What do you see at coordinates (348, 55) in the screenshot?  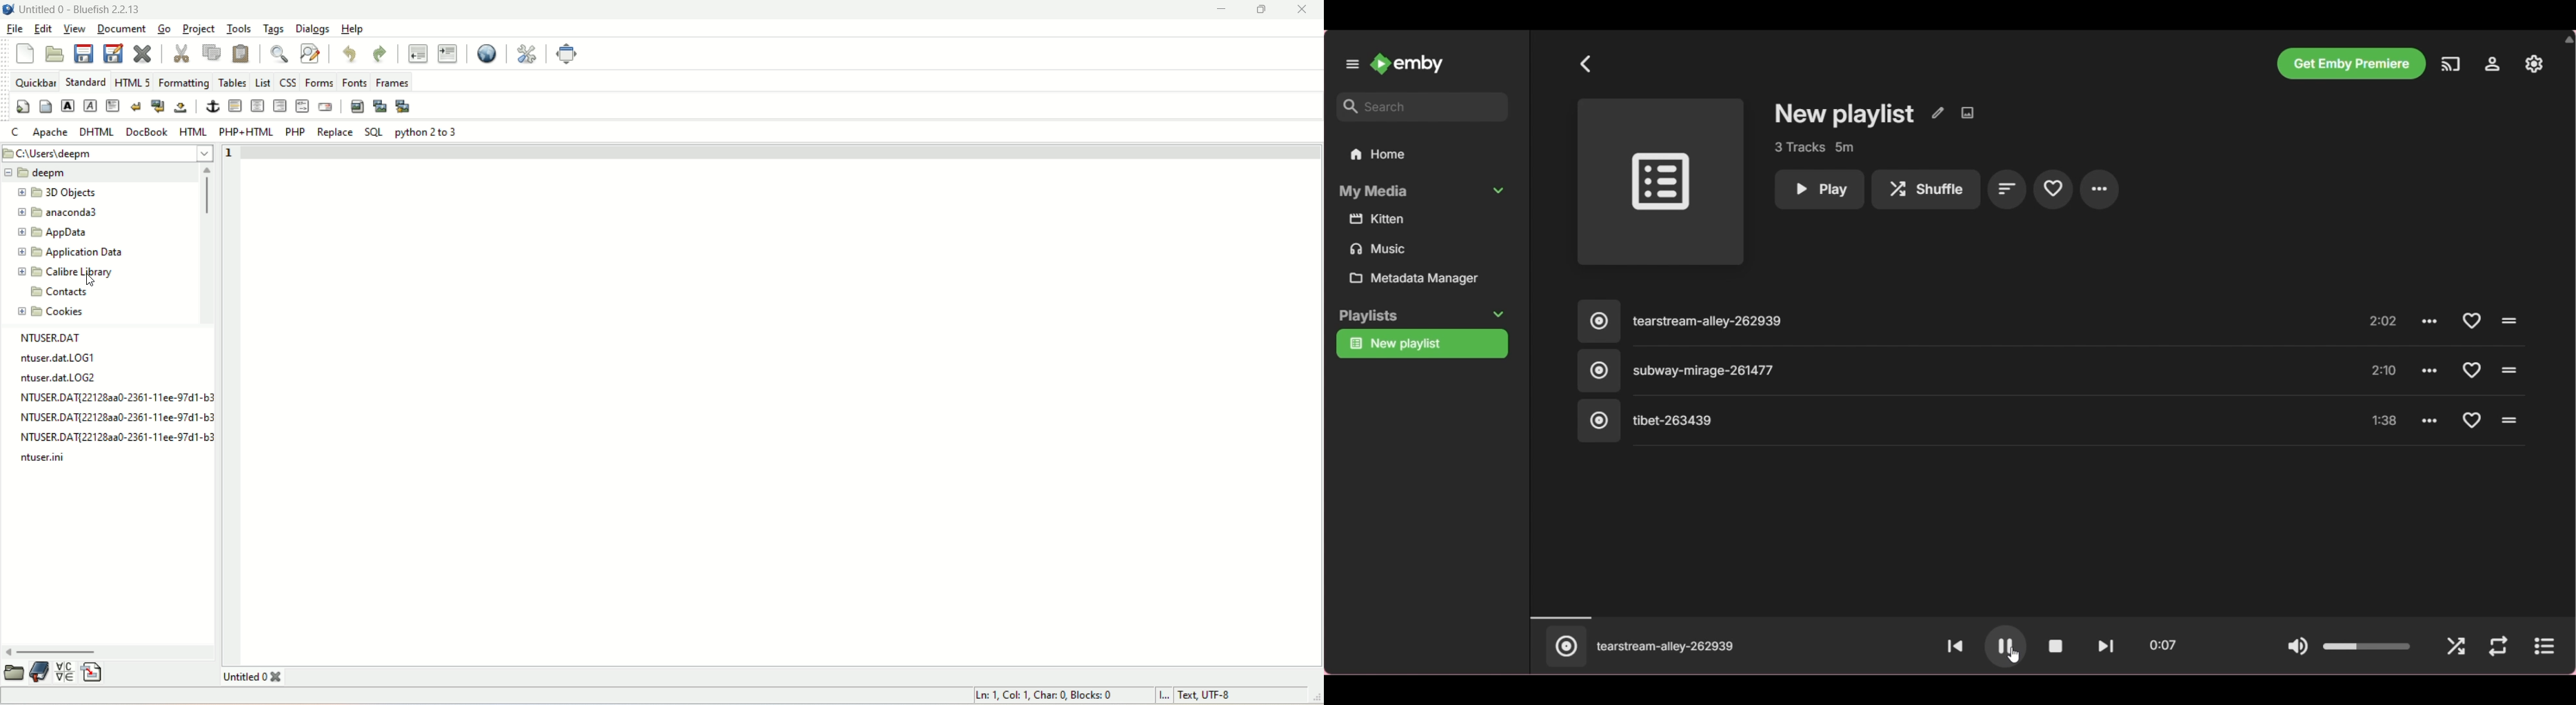 I see `undo` at bounding box center [348, 55].